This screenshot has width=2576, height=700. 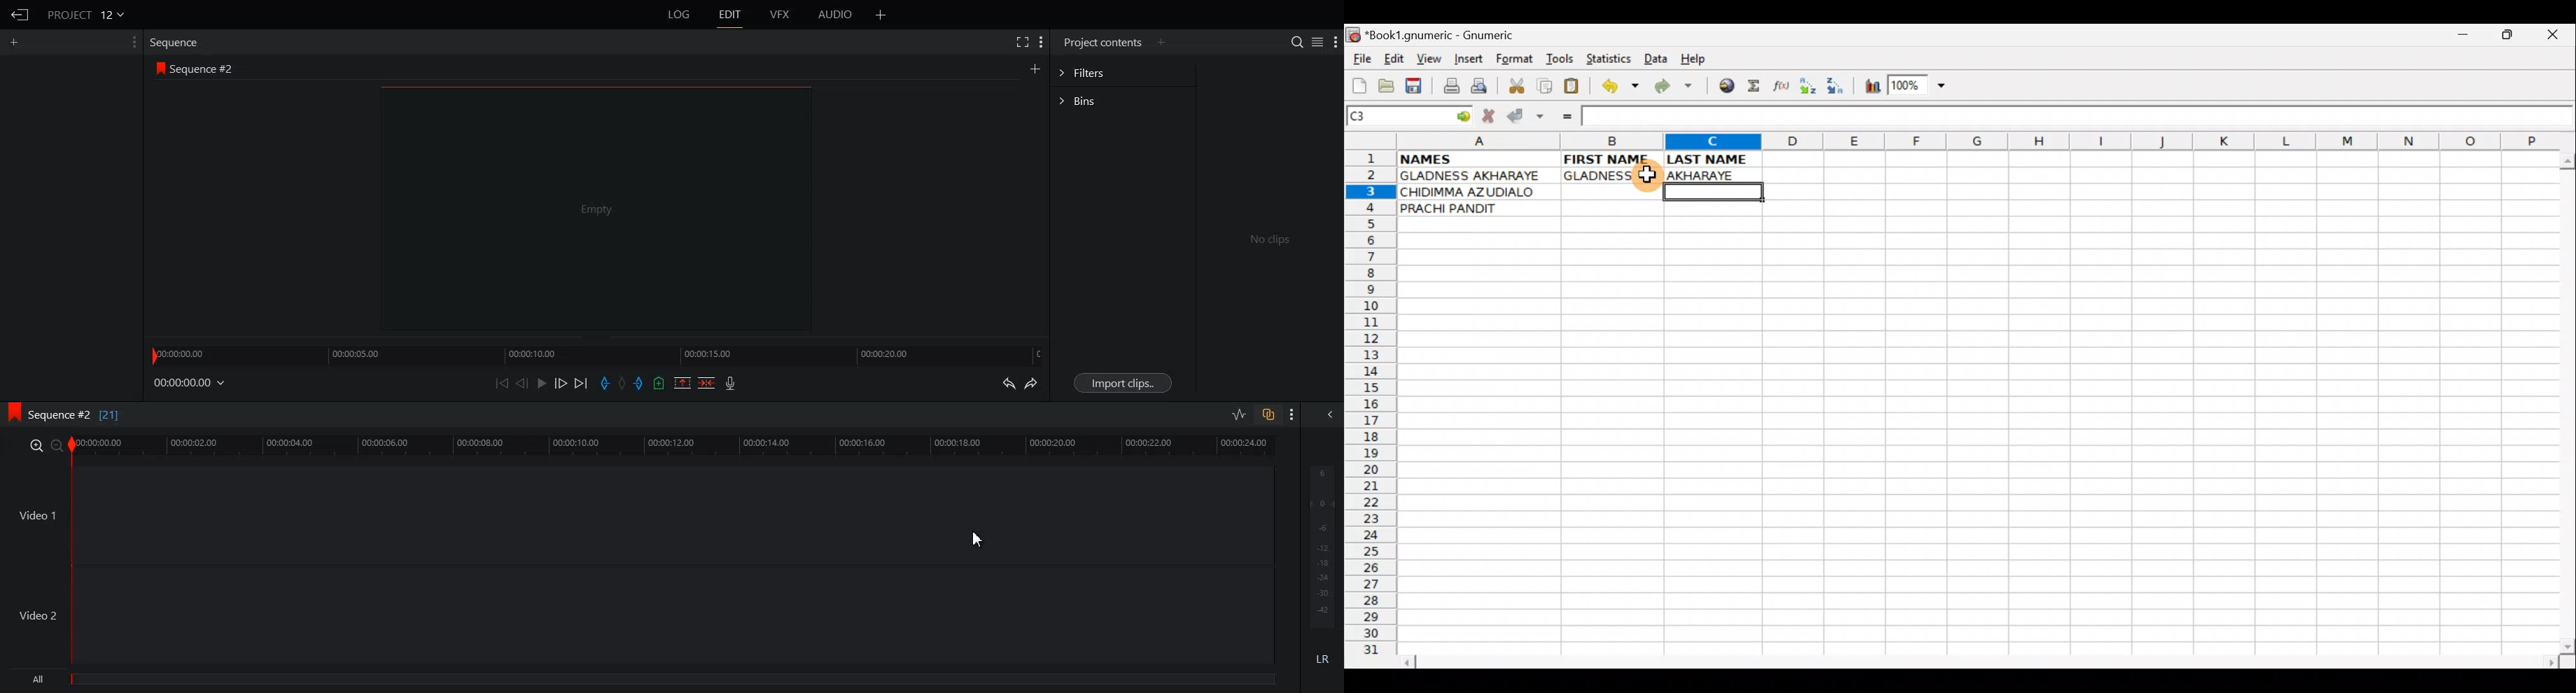 I want to click on PRACHI PANDIT, so click(x=1474, y=209).